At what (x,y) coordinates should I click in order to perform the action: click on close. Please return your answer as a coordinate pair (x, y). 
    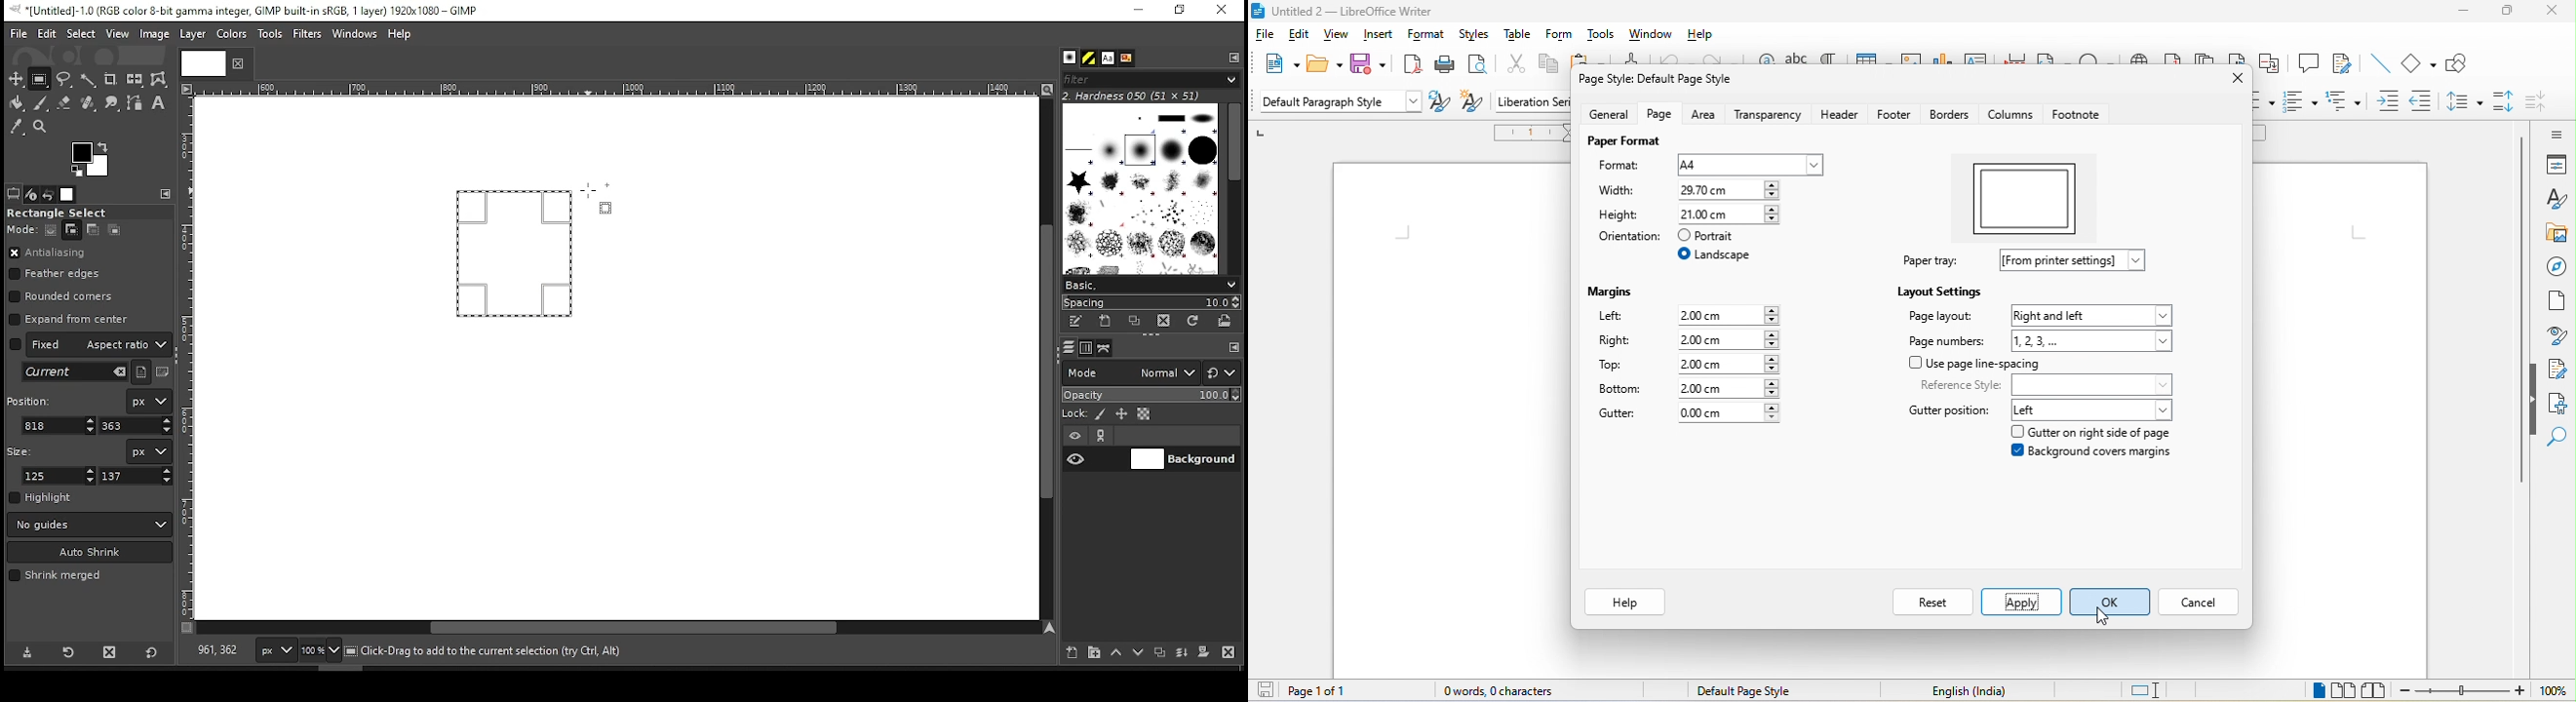
    Looking at the image, I should click on (236, 63).